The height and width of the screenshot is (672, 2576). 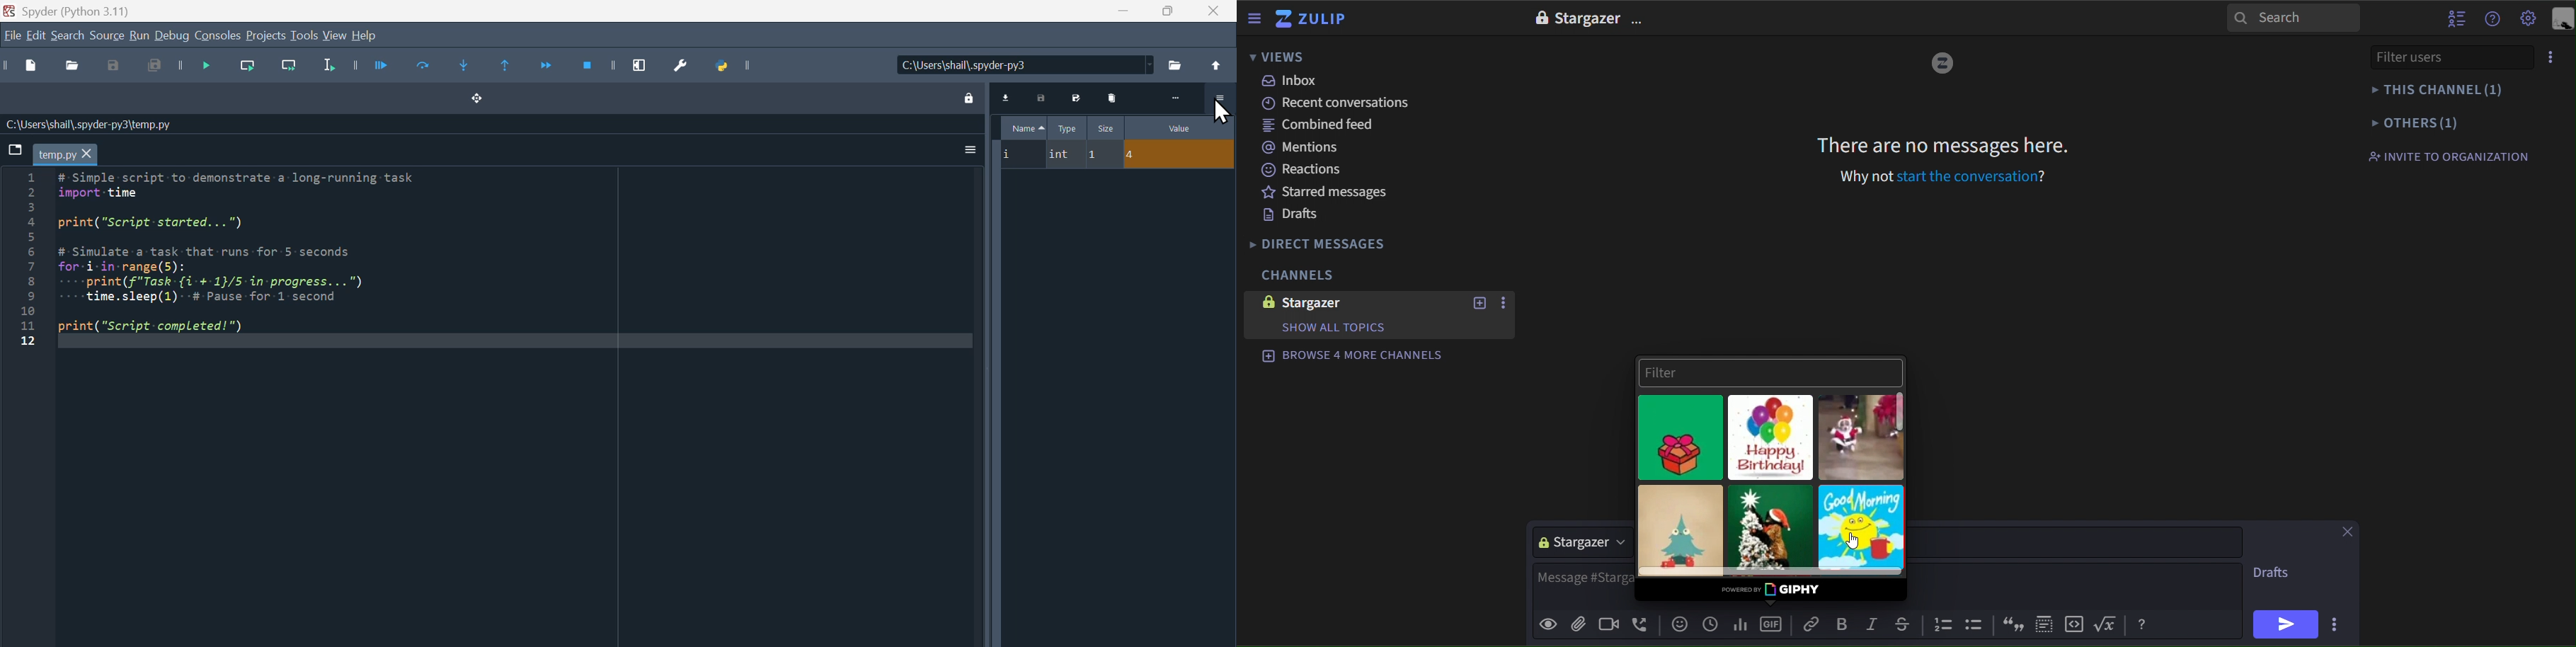 What do you see at coordinates (2448, 156) in the screenshot?
I see `Invite to Organization` at bounding box center [2448, 156].